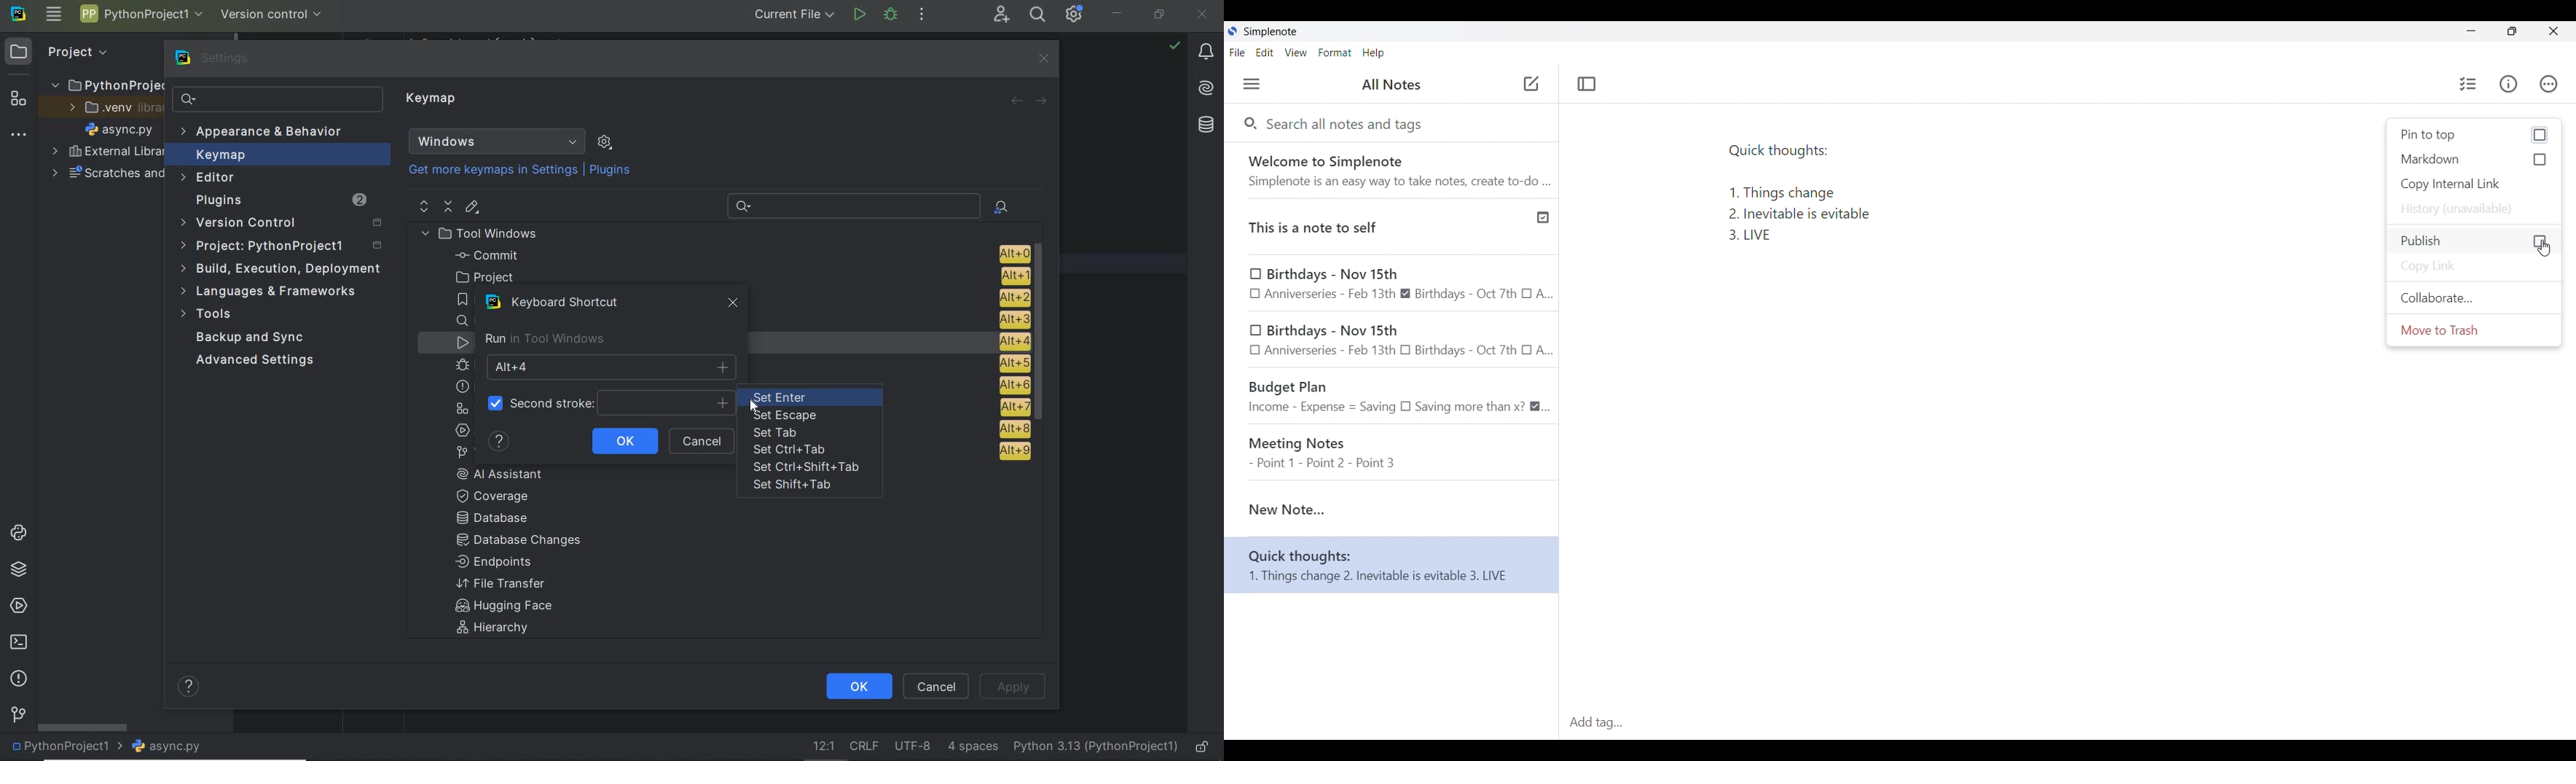  What do you see at coordinates (1042, 58) in the screenshot?
I see `close` at bounding box center [1042, 58].